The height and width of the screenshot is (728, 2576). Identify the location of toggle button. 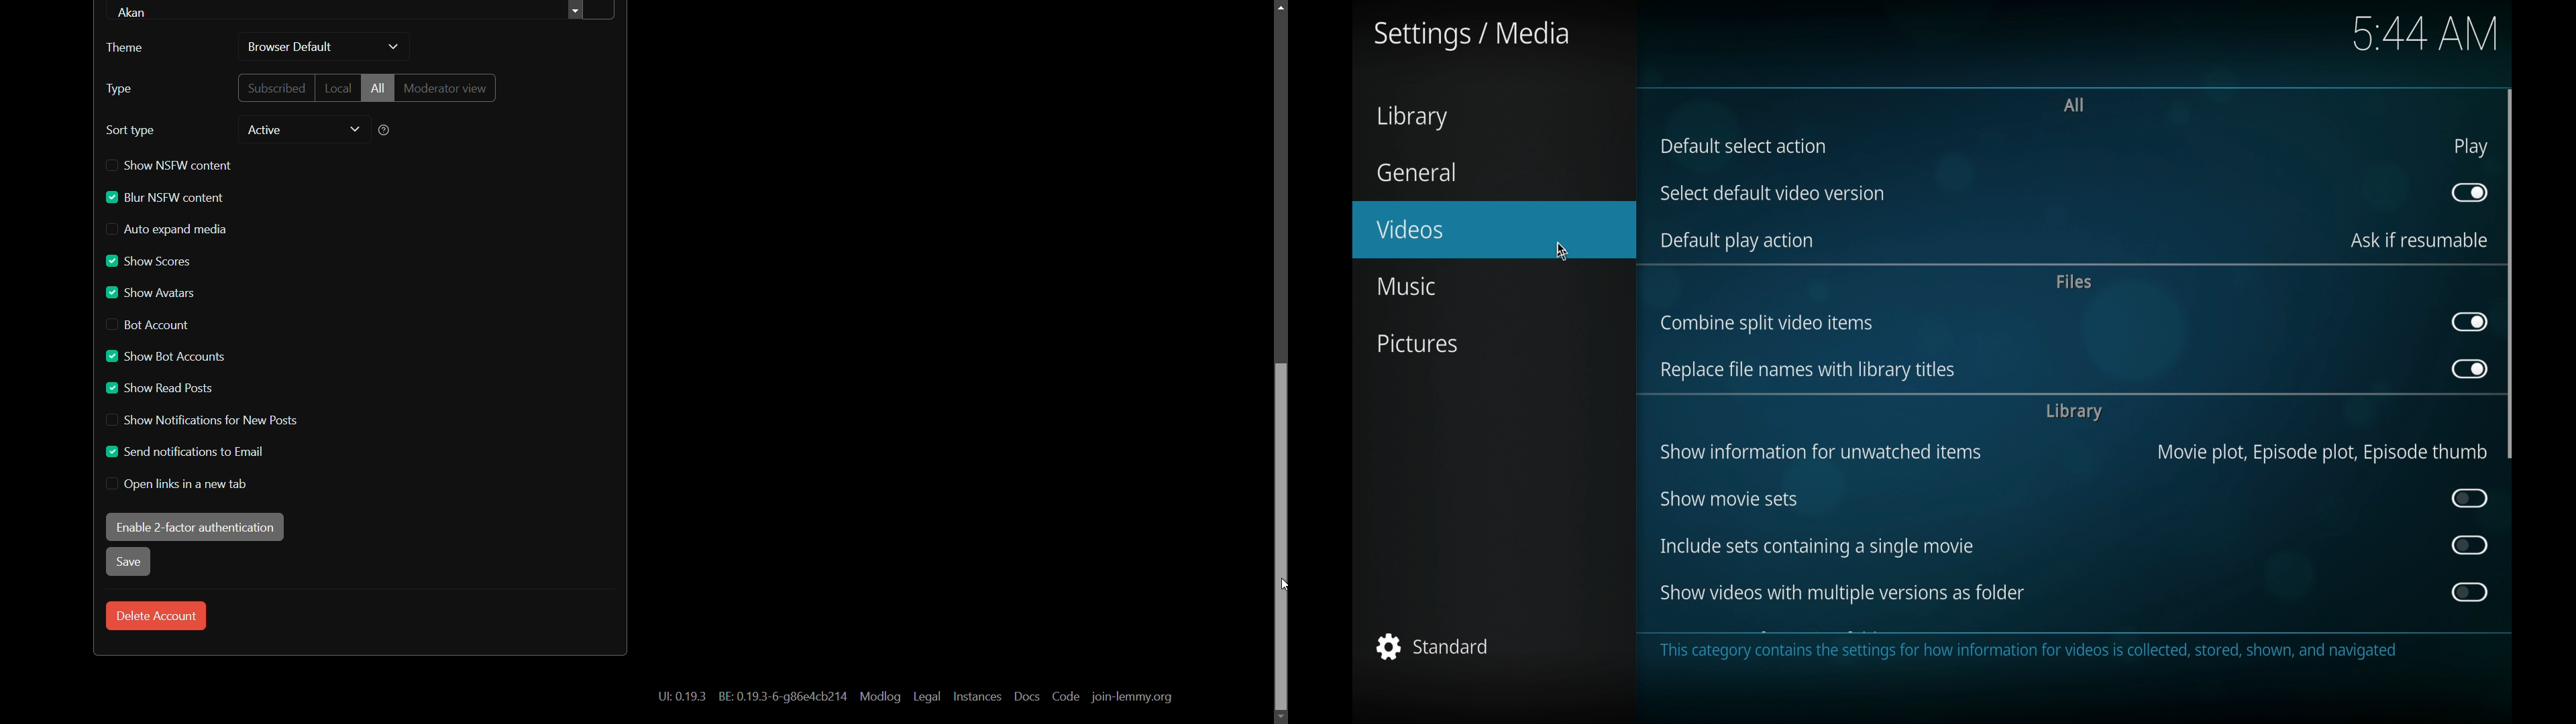
(2468, 592).